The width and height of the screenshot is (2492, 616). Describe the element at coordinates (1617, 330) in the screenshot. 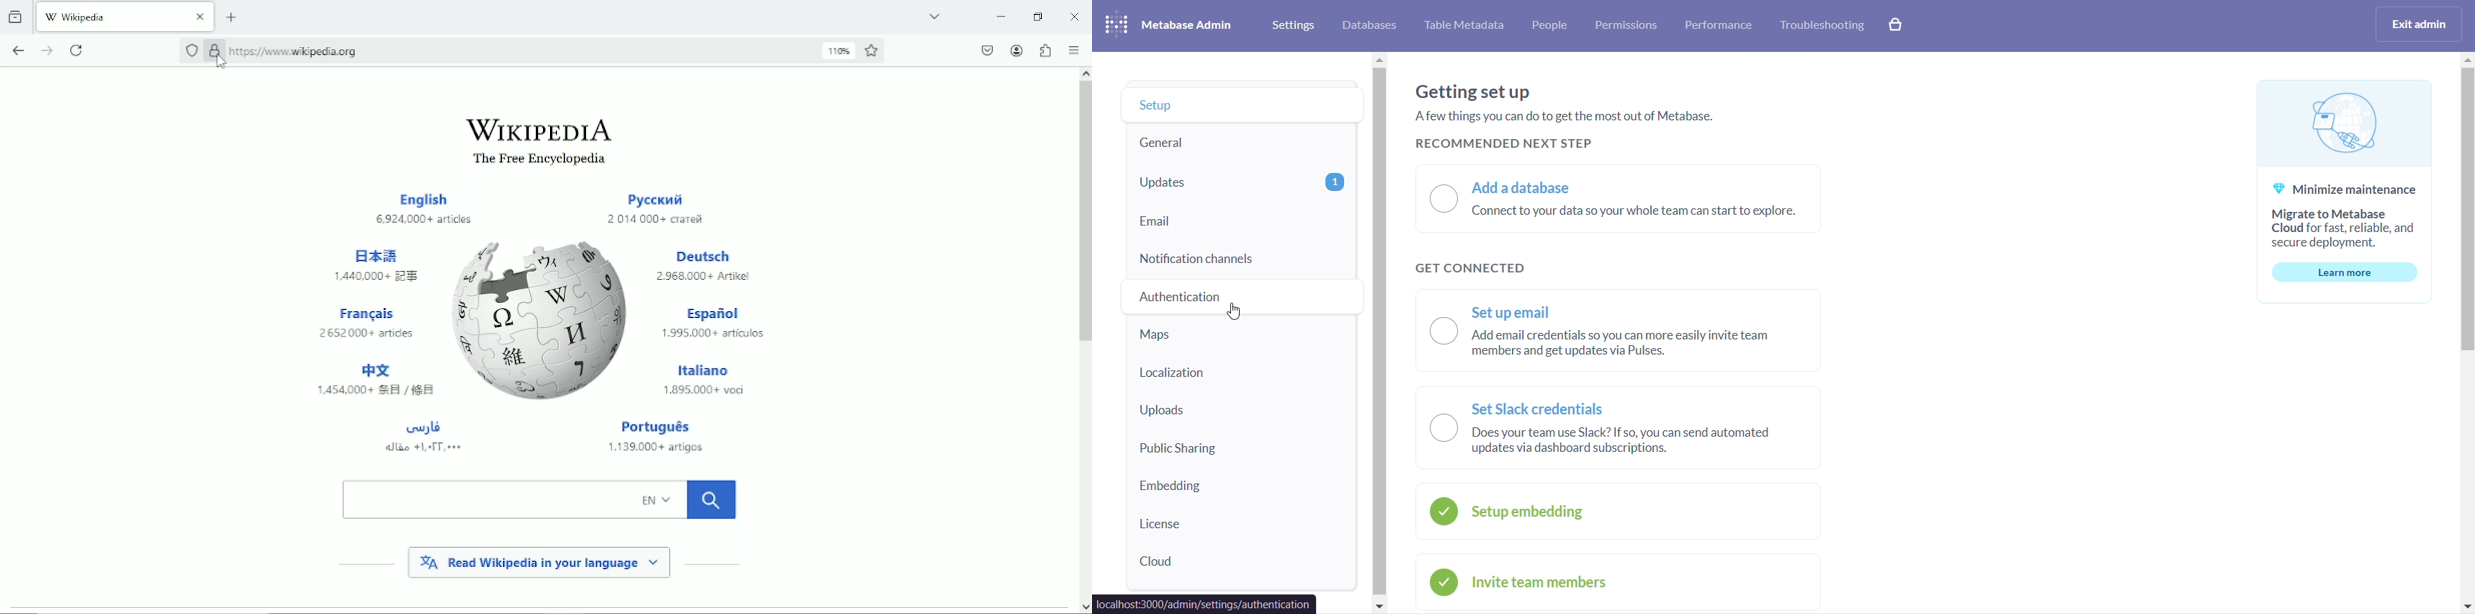

I see `set up email` at that location.